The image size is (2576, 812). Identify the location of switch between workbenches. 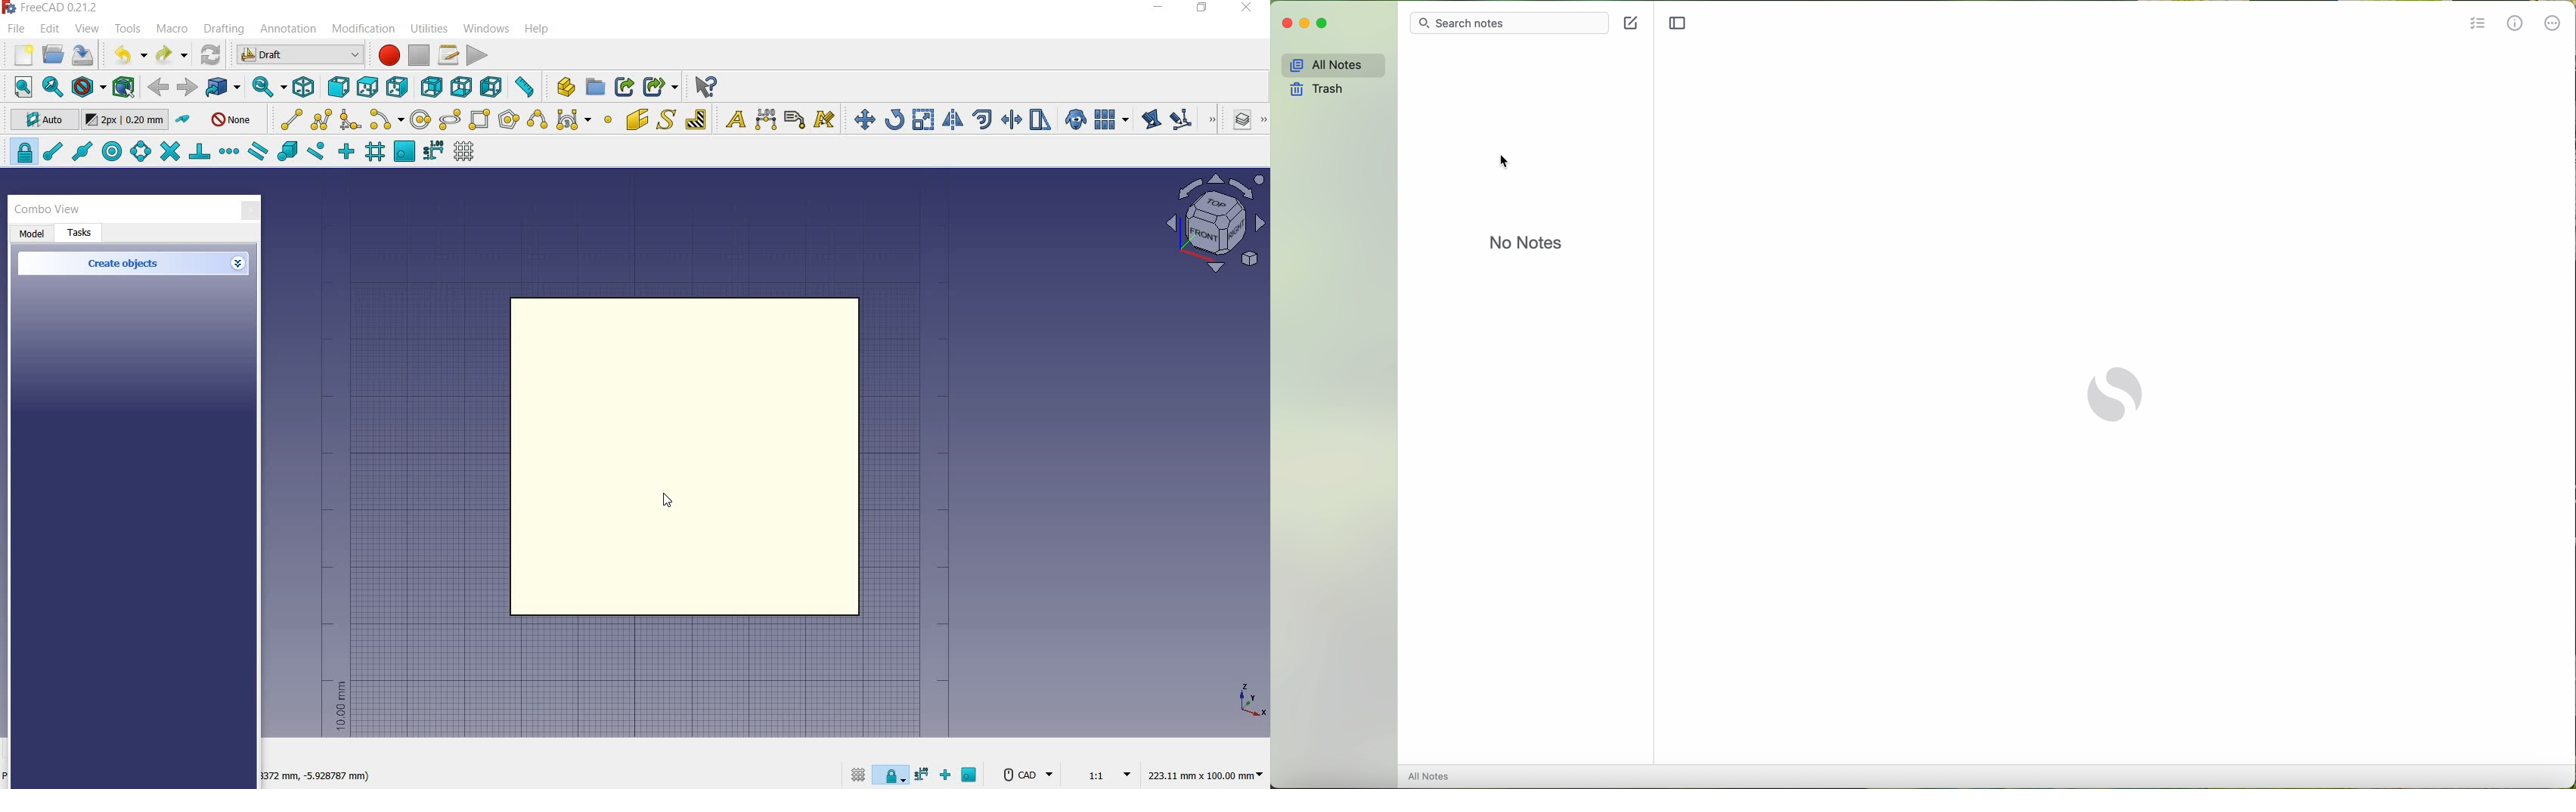
(300, 55).